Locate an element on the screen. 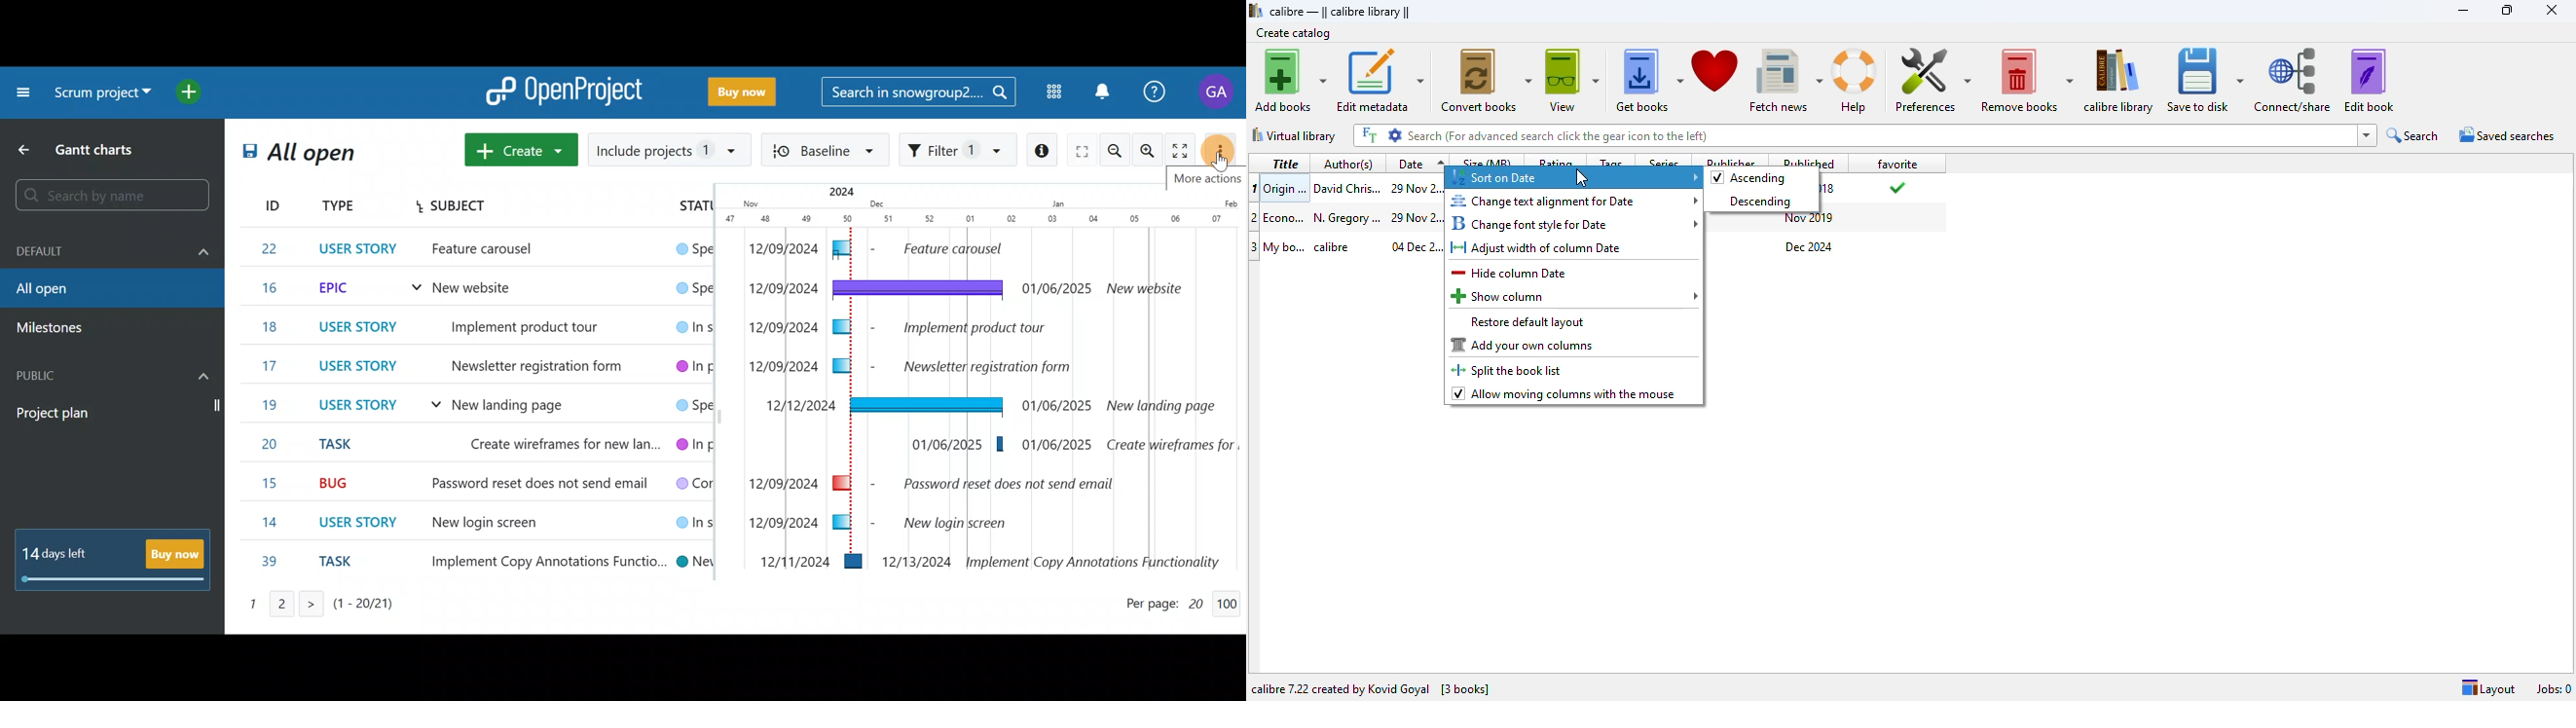  Cursor on More actions is located at coordinates (1228, 151).